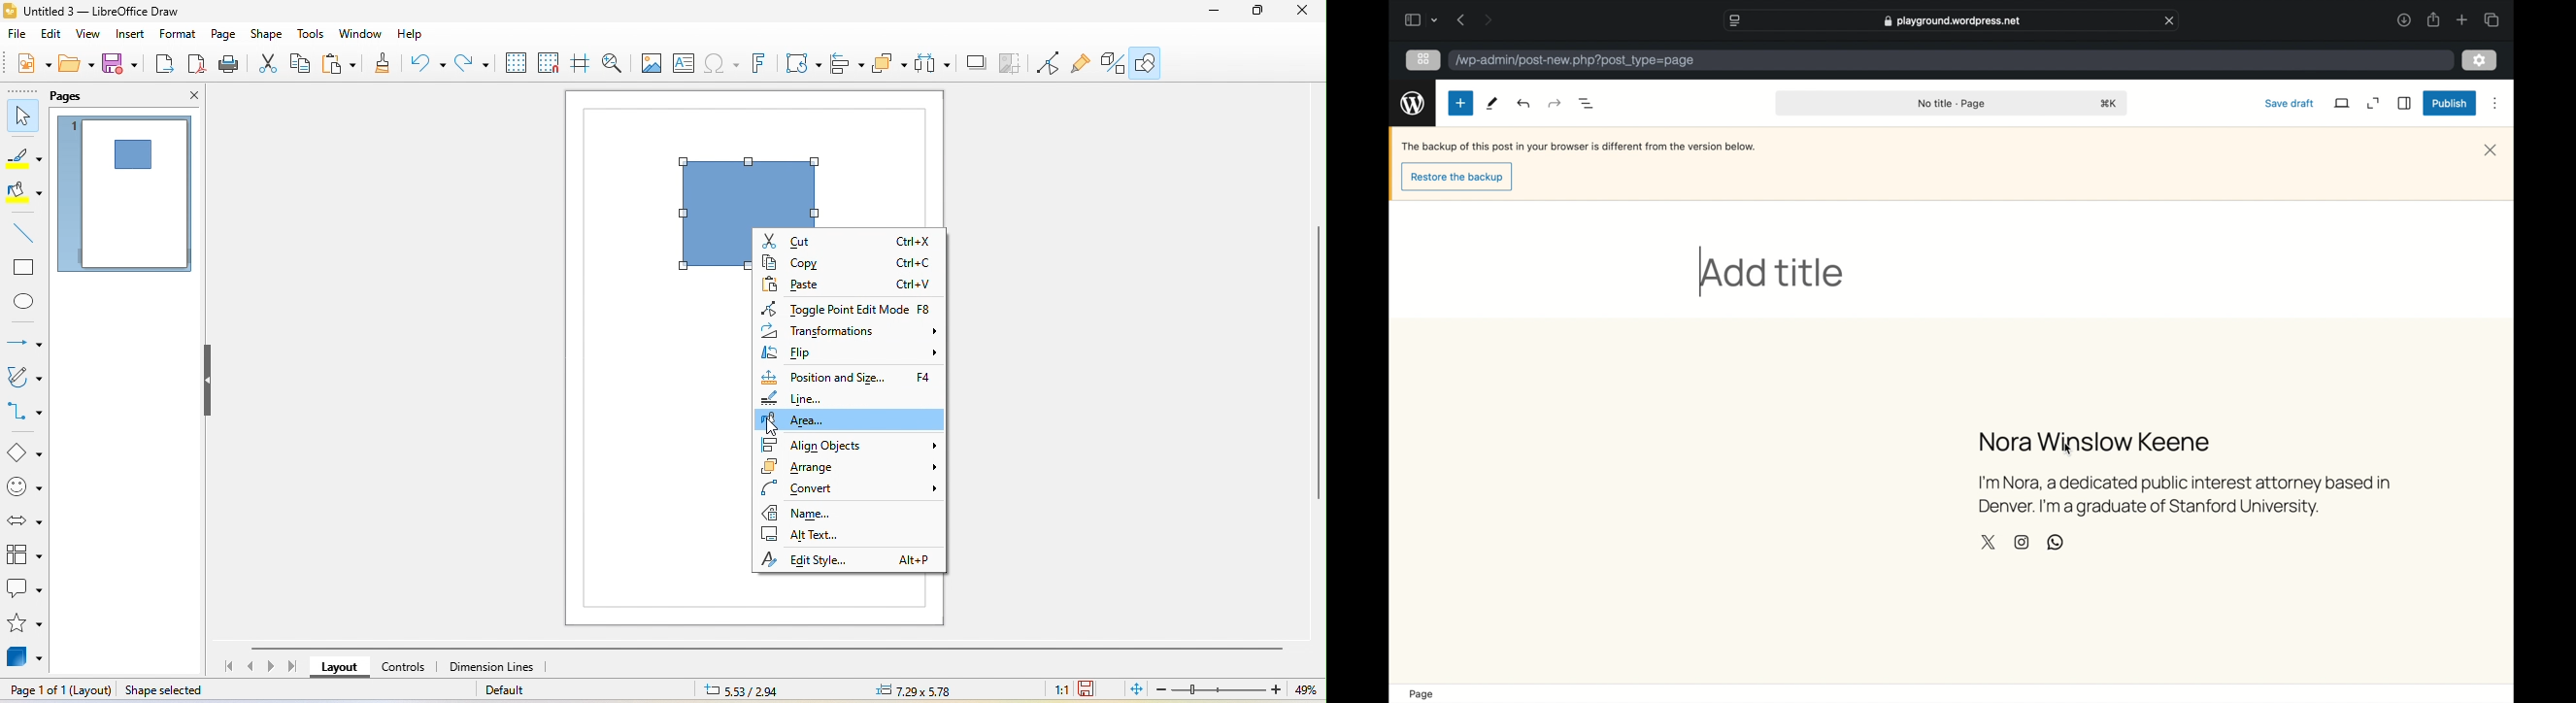 Image resolution: width=2576 pixels, height=728 pixels. Describe the element at coordinates (1988, 542) in the screenshot. I see `X` at that location.